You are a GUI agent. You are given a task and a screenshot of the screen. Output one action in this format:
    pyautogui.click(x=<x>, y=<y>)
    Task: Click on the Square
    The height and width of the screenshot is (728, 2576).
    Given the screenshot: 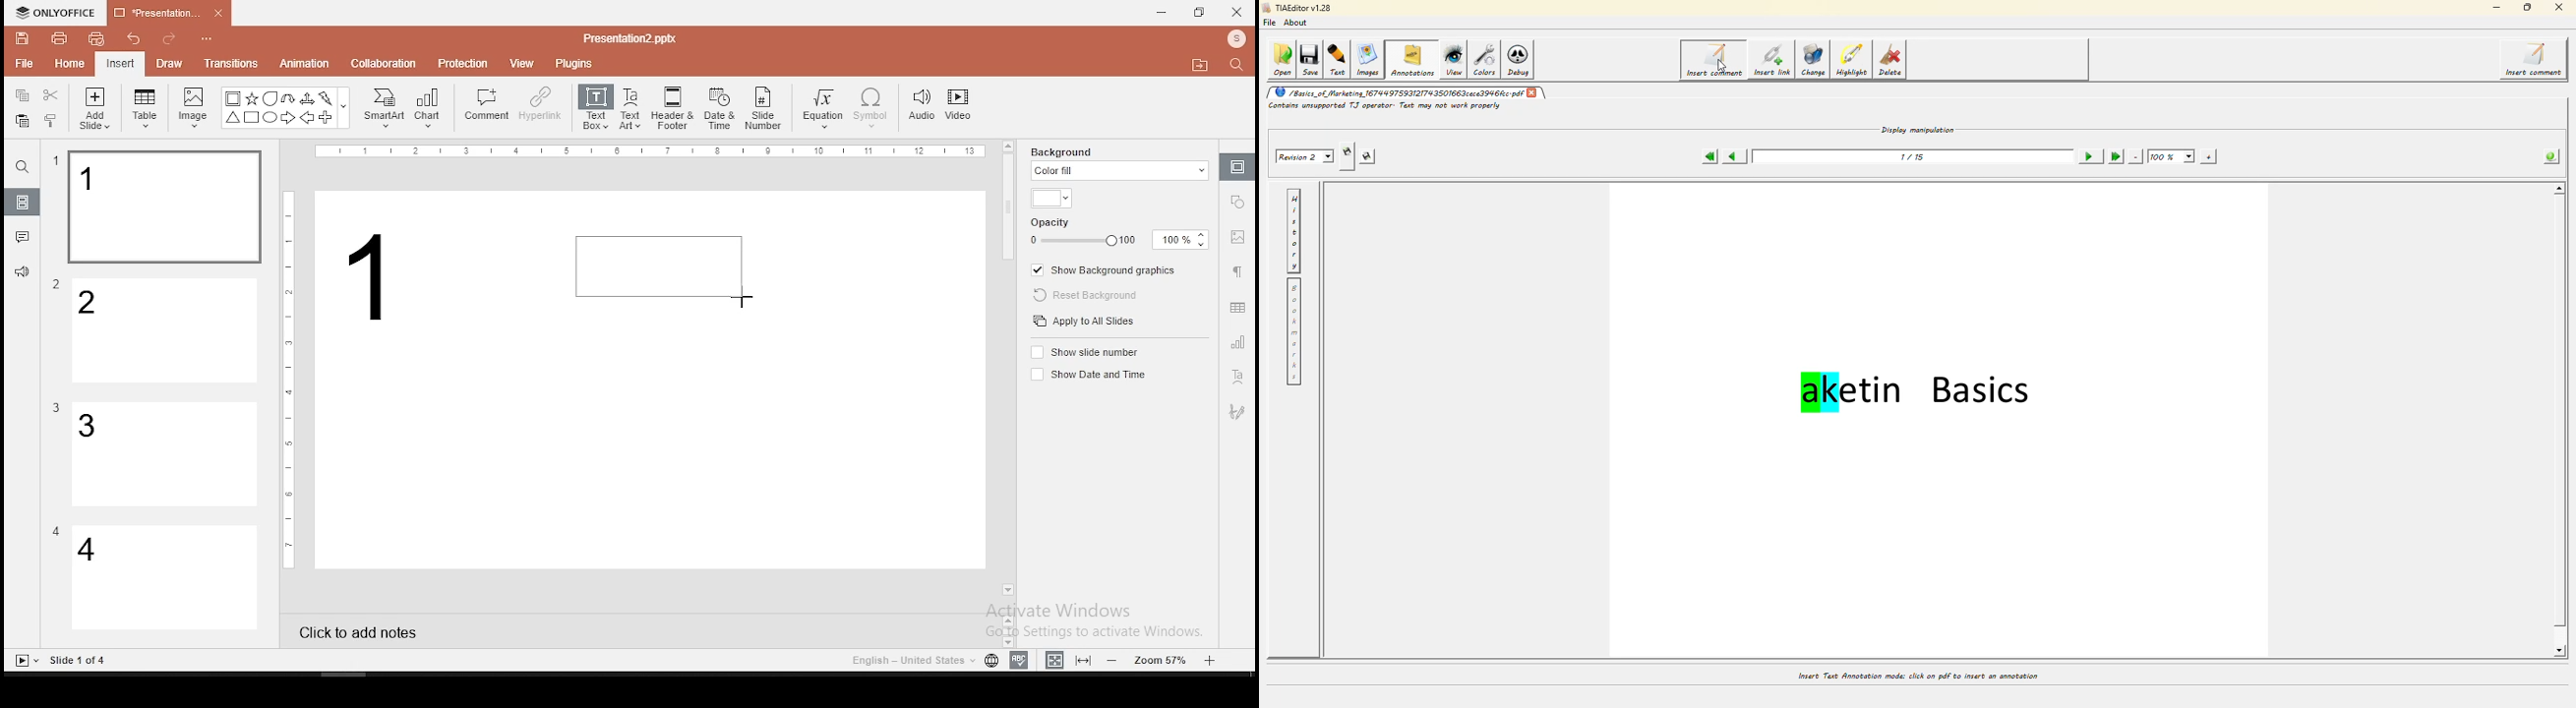 What is the action you would take?
    pyautogui.click(x=251, y=119)
    